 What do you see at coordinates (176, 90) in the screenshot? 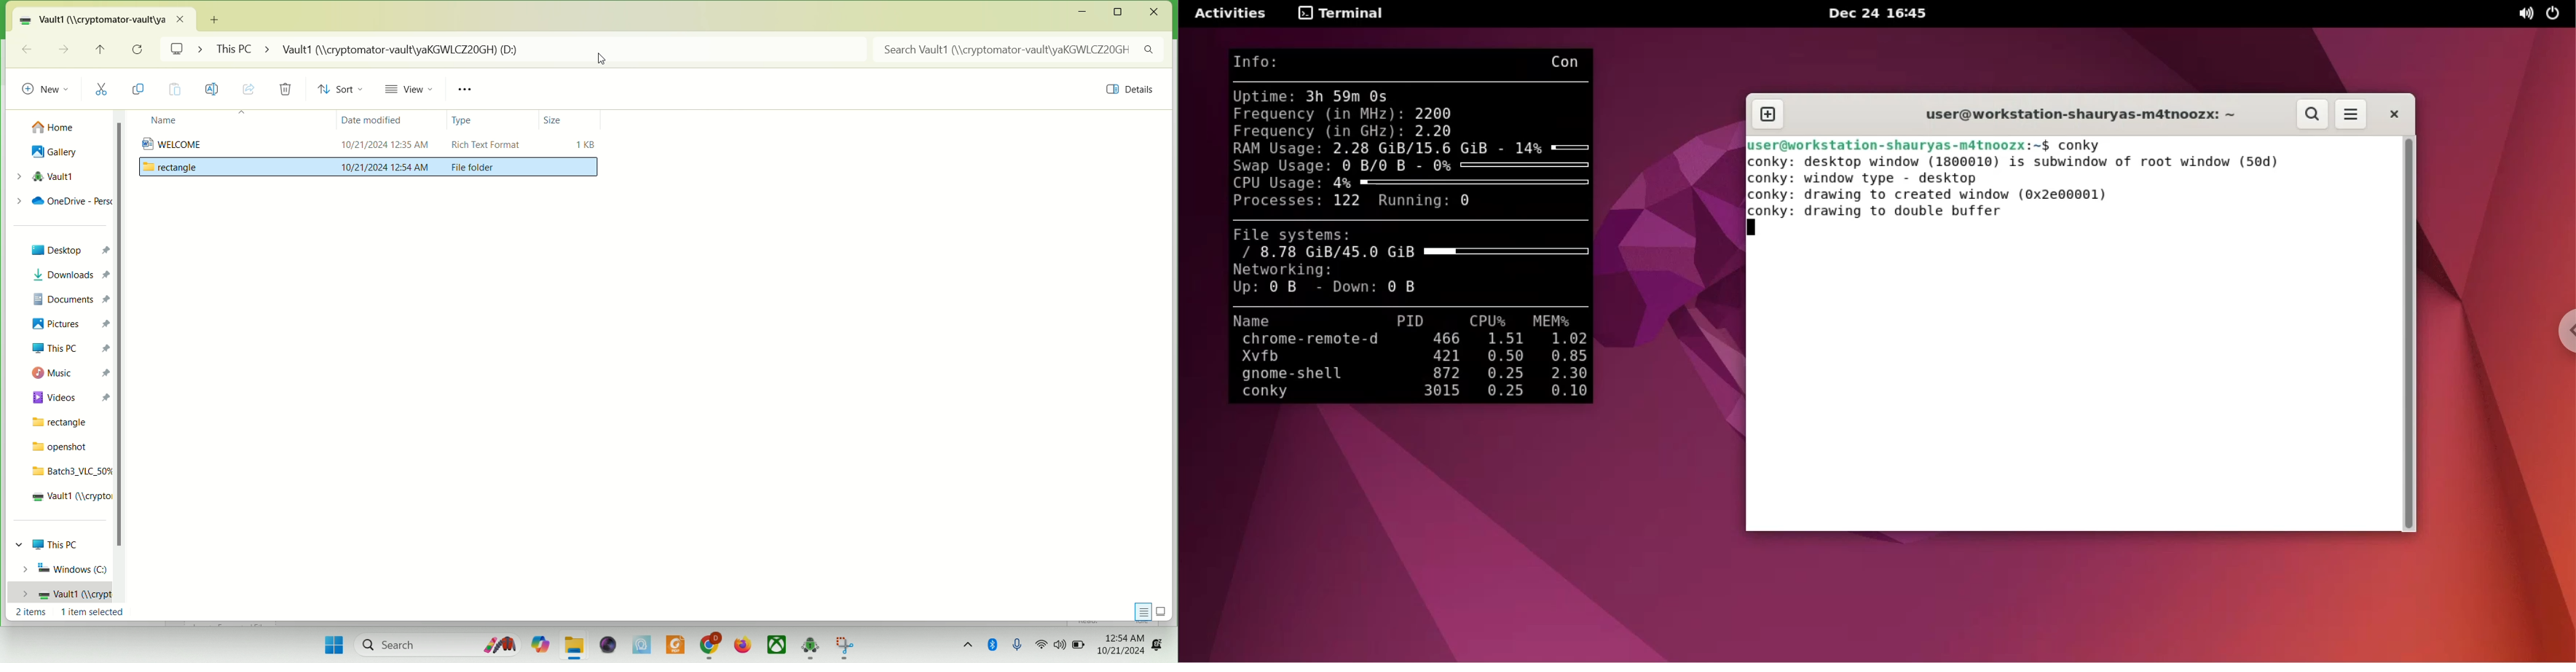
I see `paste` at bounding box center [176, 90].